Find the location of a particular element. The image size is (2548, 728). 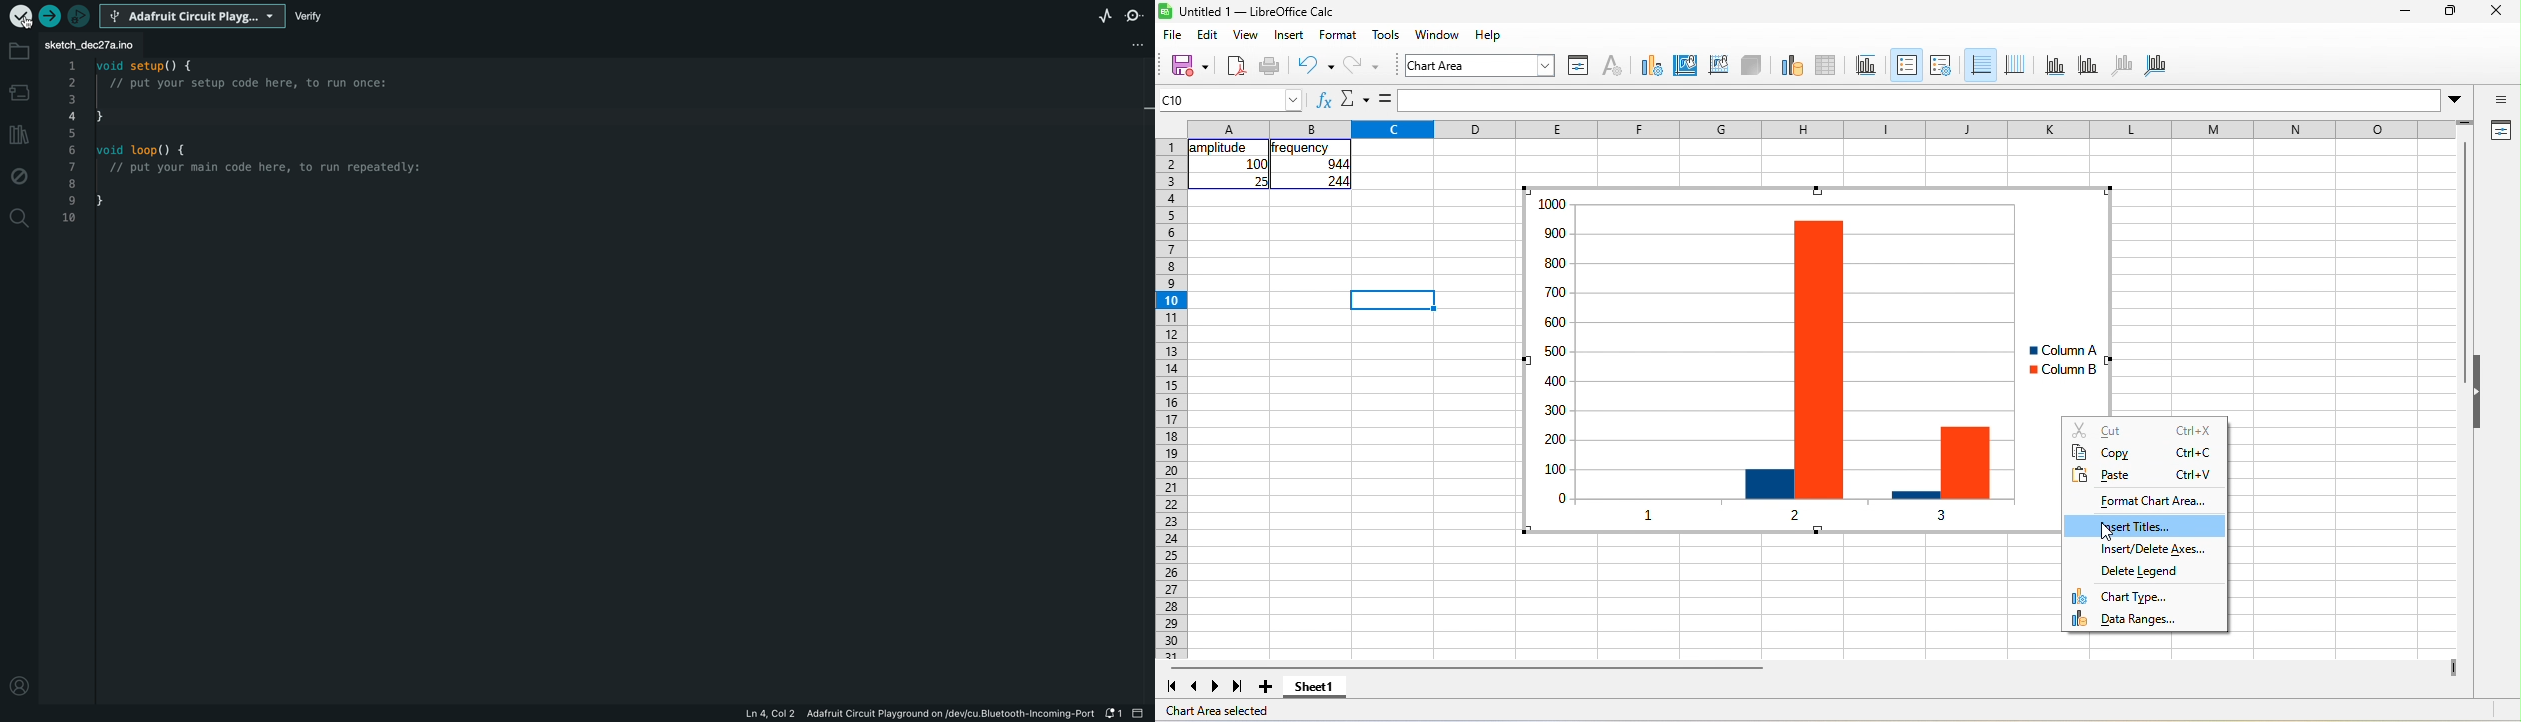

Selected cell highlighted is located at coordinates (1392, 300).